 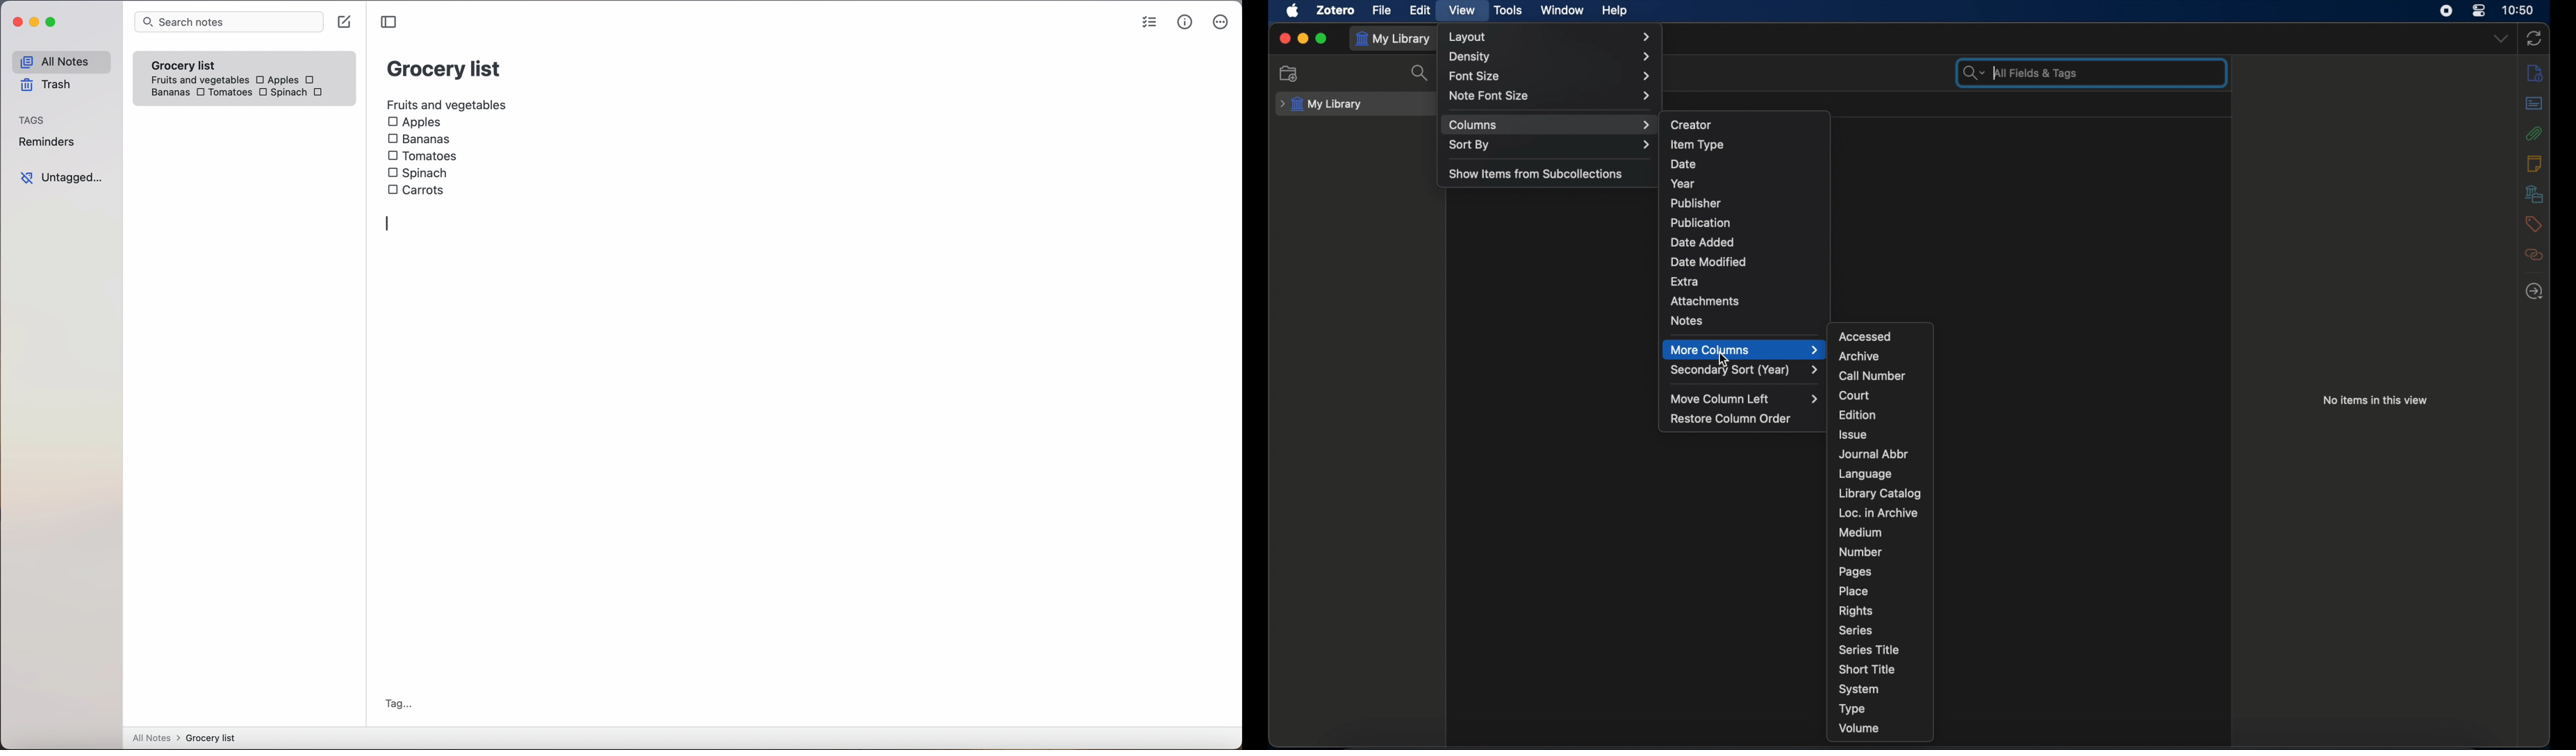 What do you see at coordinates (1744, 399) in the screenshot?
I see `move column left` at bounding box center [1744, 399].